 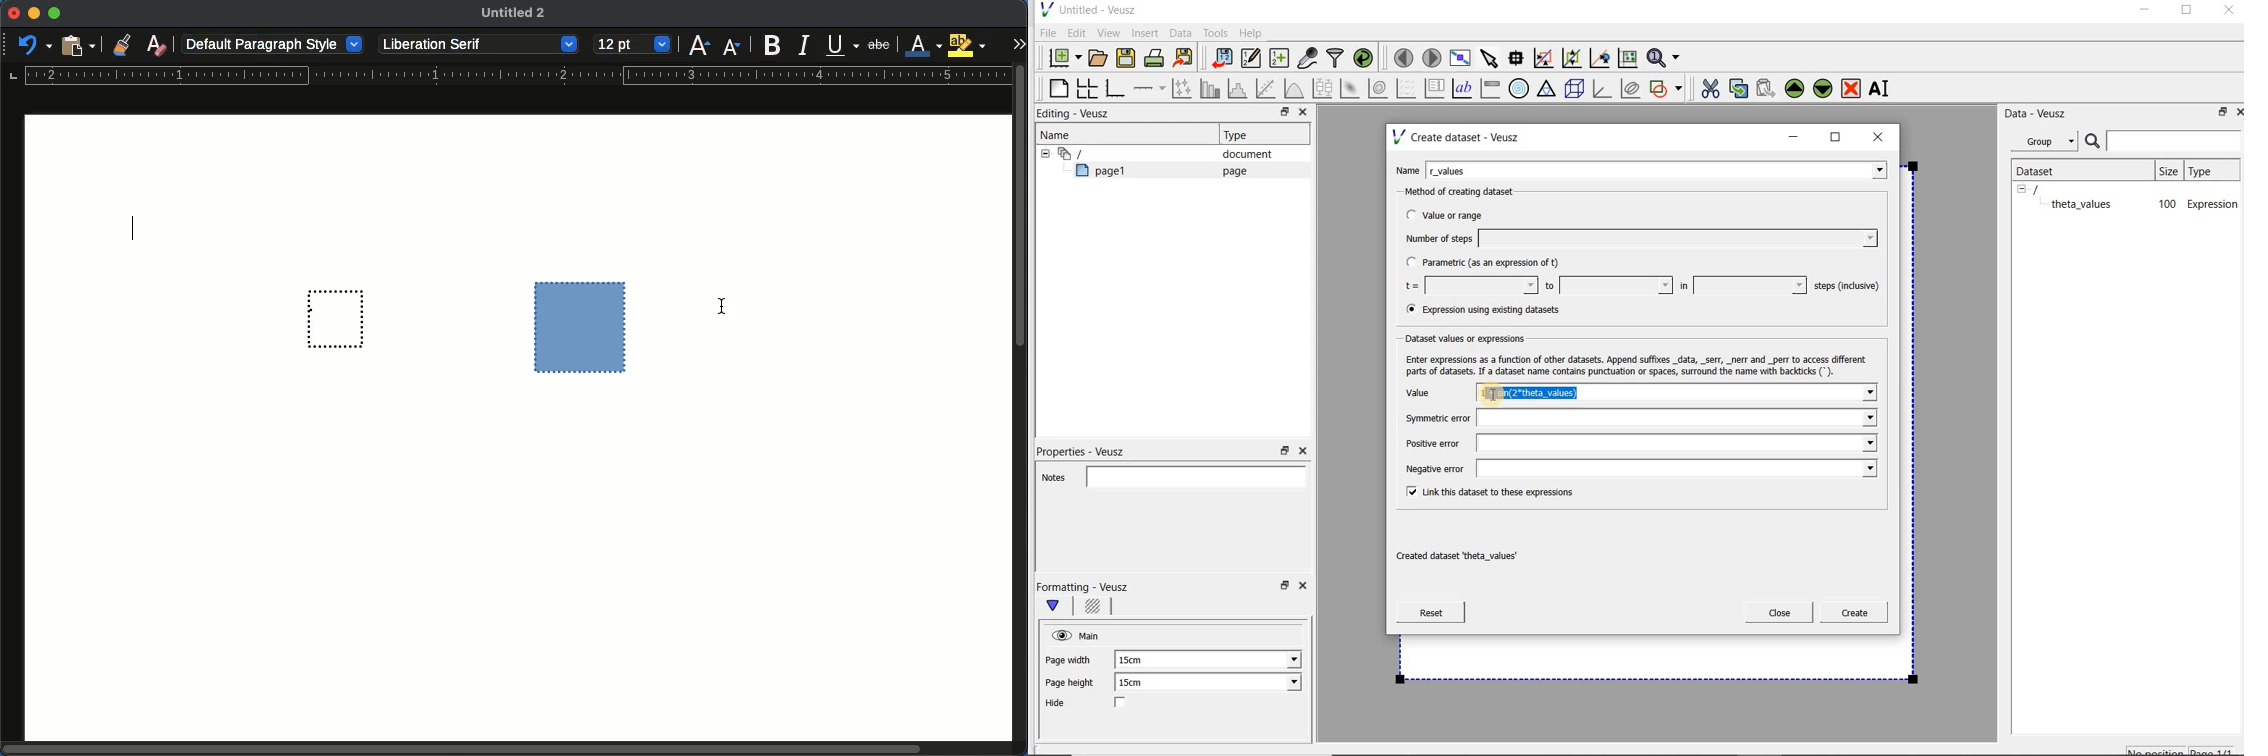 I want to click on visible (click to hide, set Hide to true), so click(x=1059, y=635).